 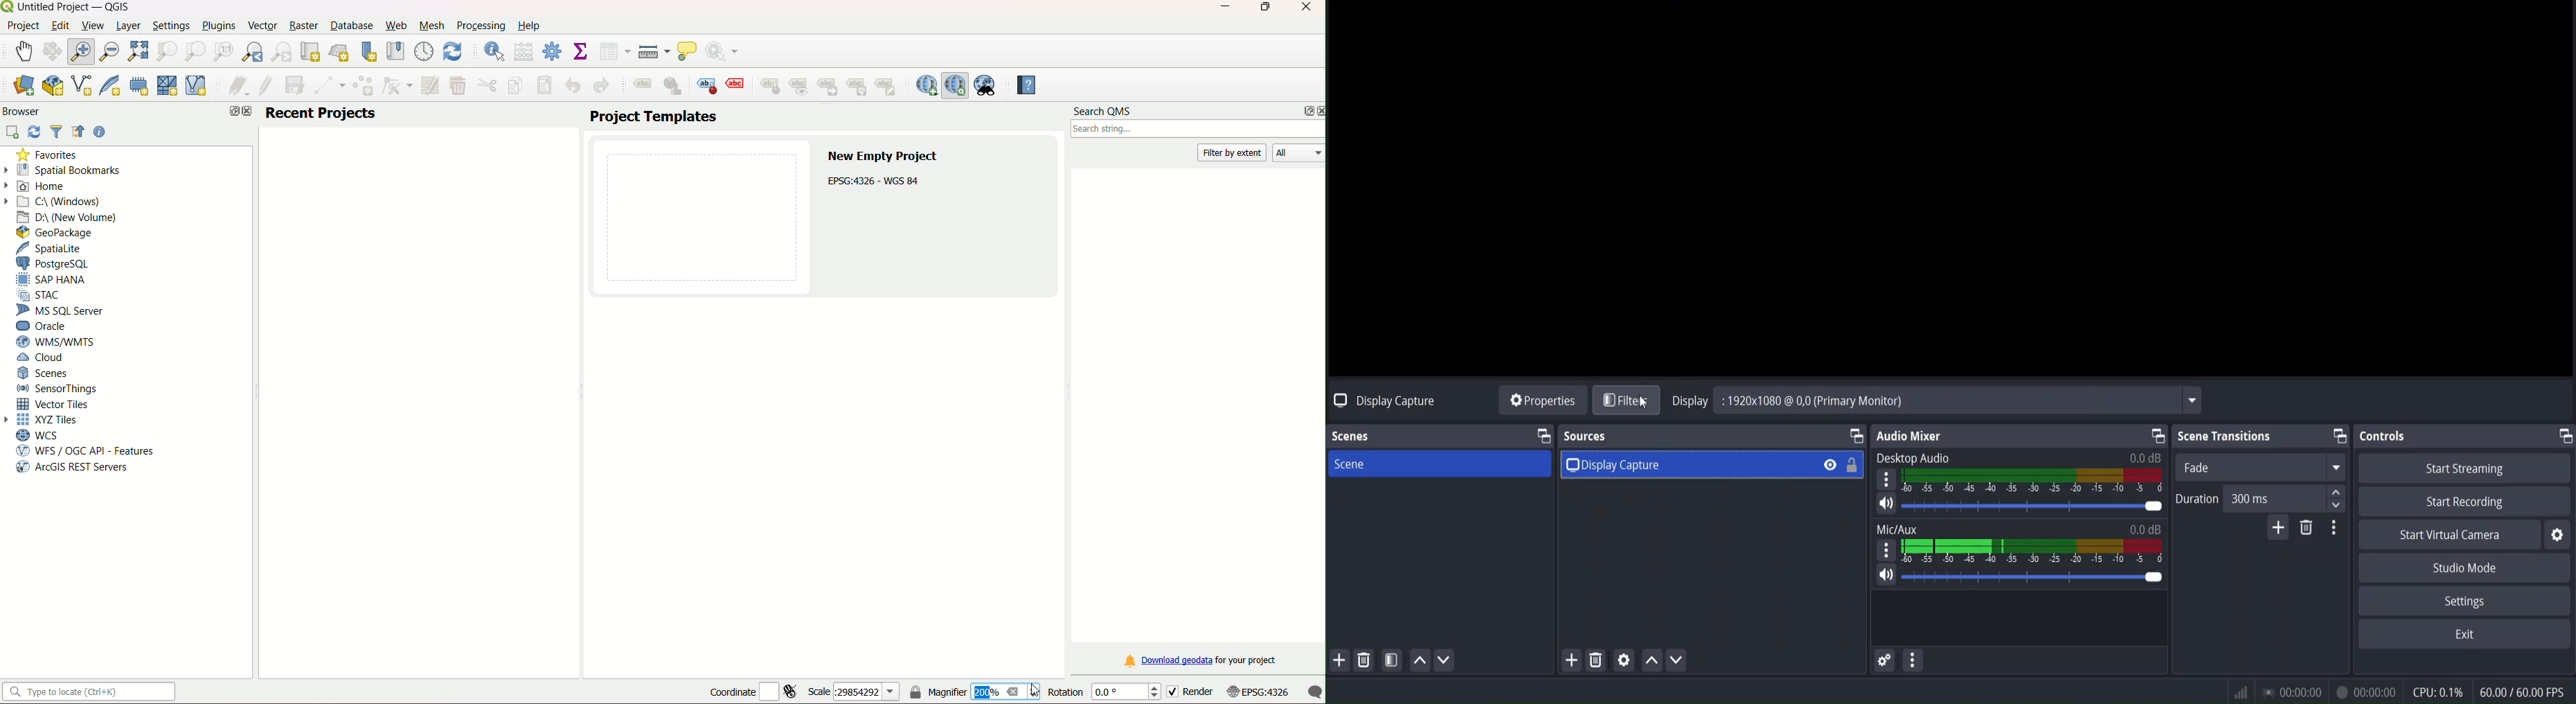 I want to click on zoom to navigate resolution, so click(x=222, y=52).